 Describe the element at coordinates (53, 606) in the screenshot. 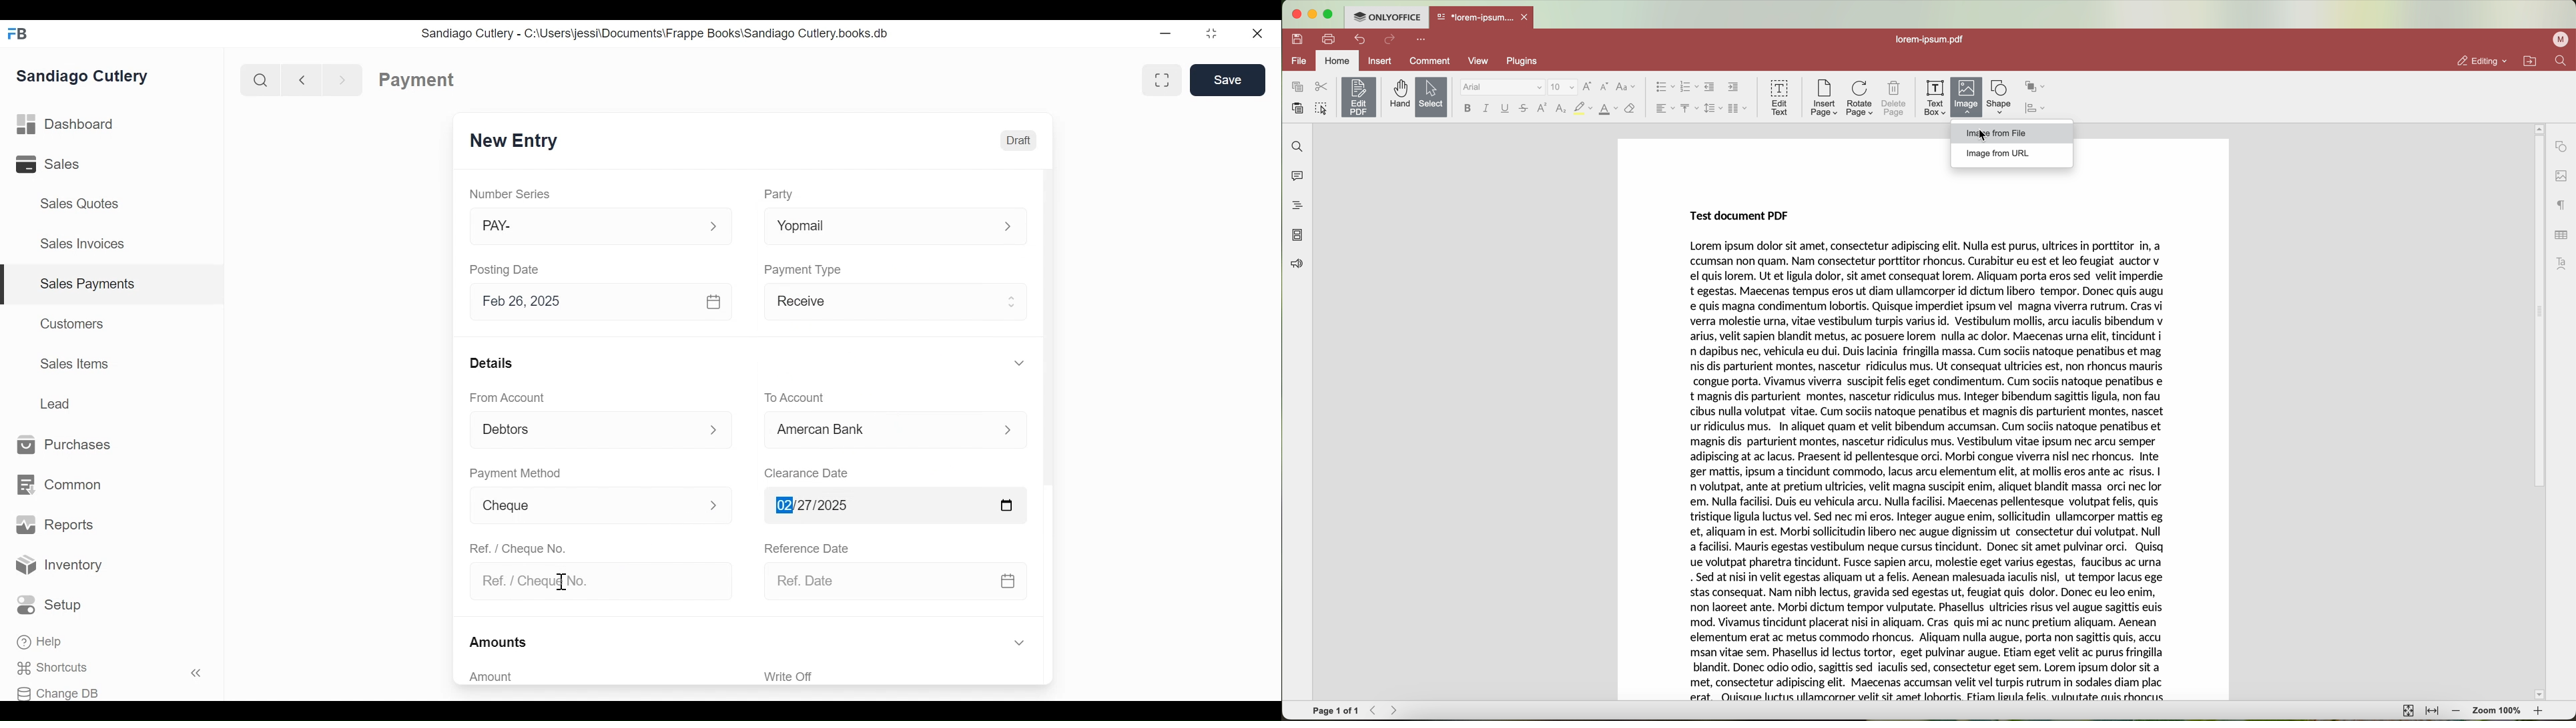

I see `Setup` at that location.